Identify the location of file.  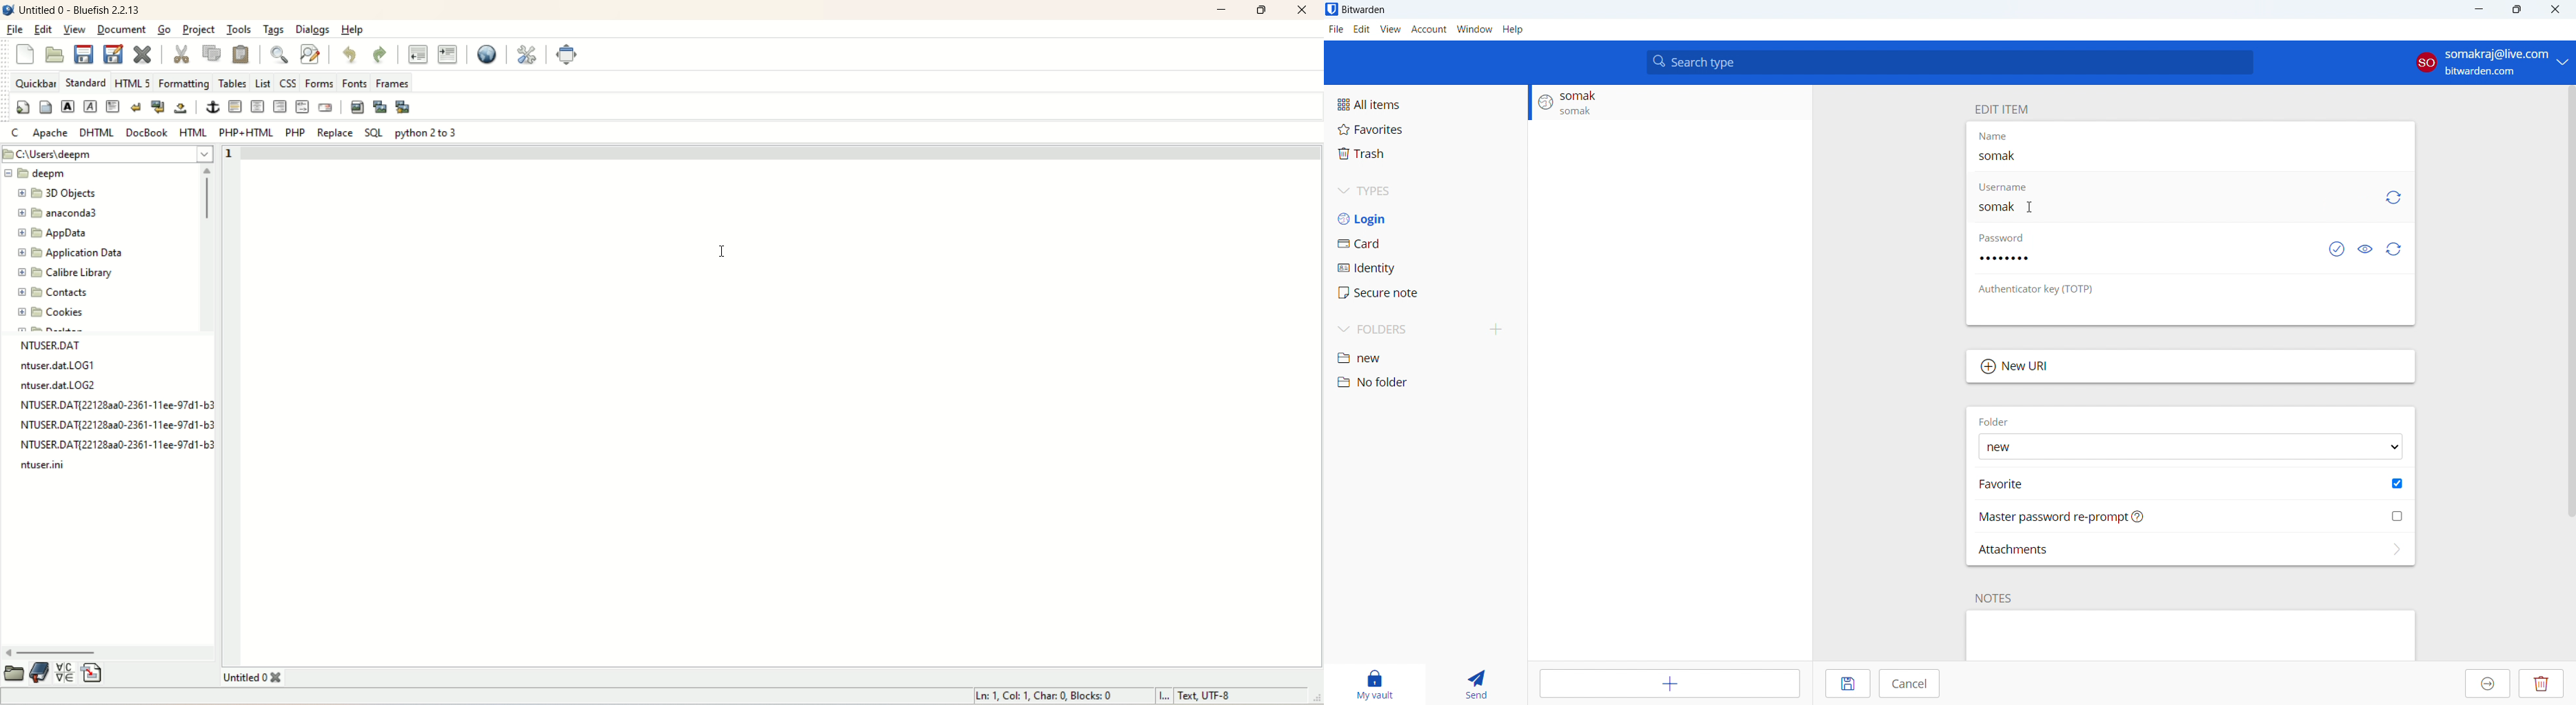
(1336, 29).